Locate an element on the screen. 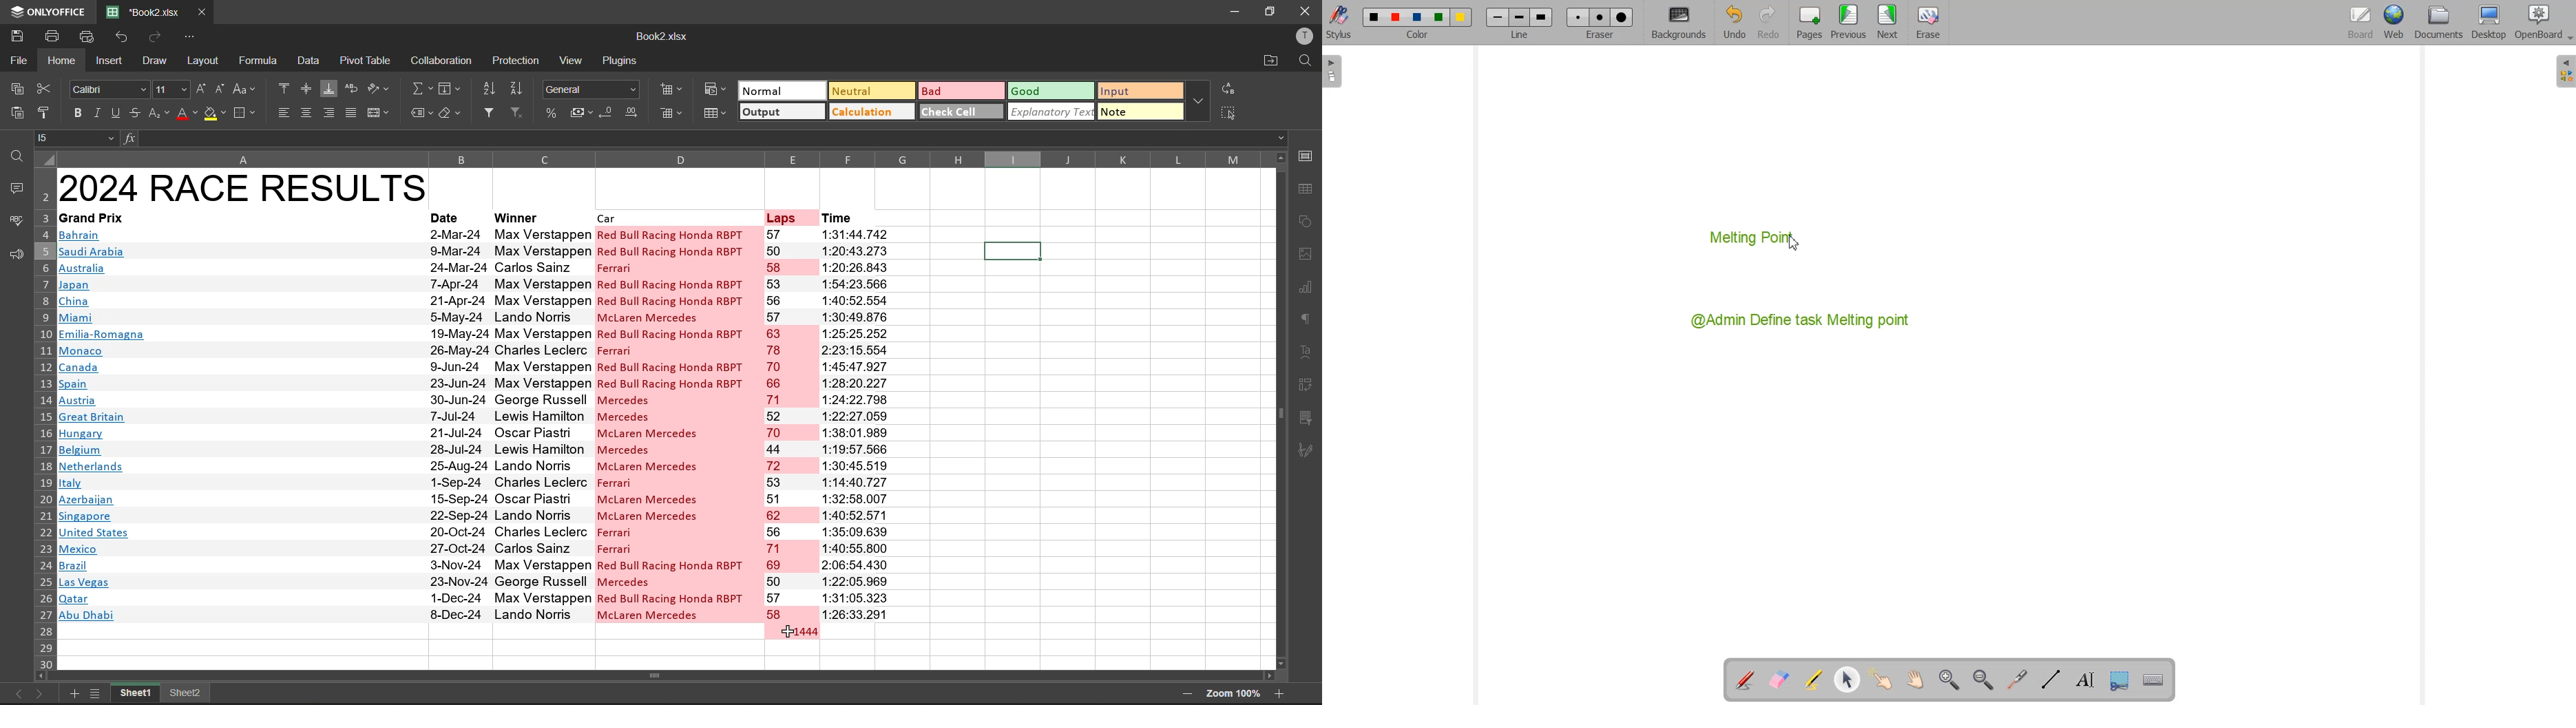  percent is located at coordinates (553, 112).